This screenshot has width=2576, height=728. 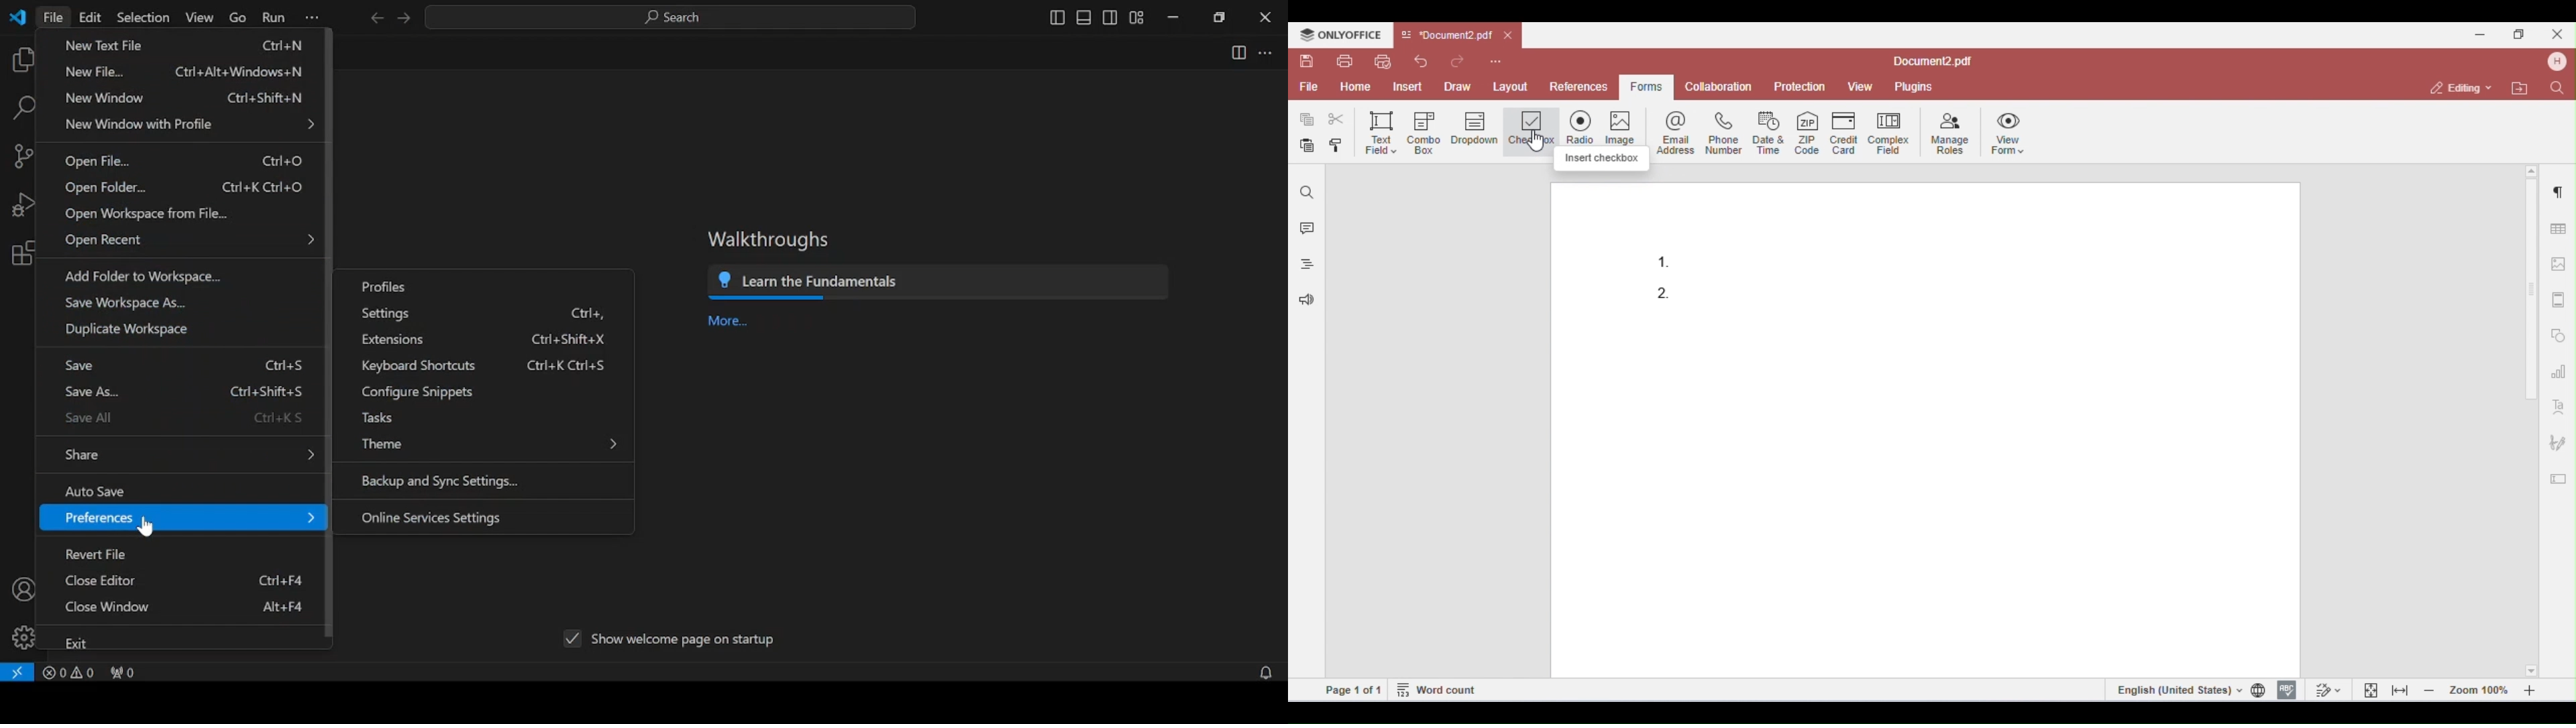 I want to click on explorer, so click(x=23, y=60).